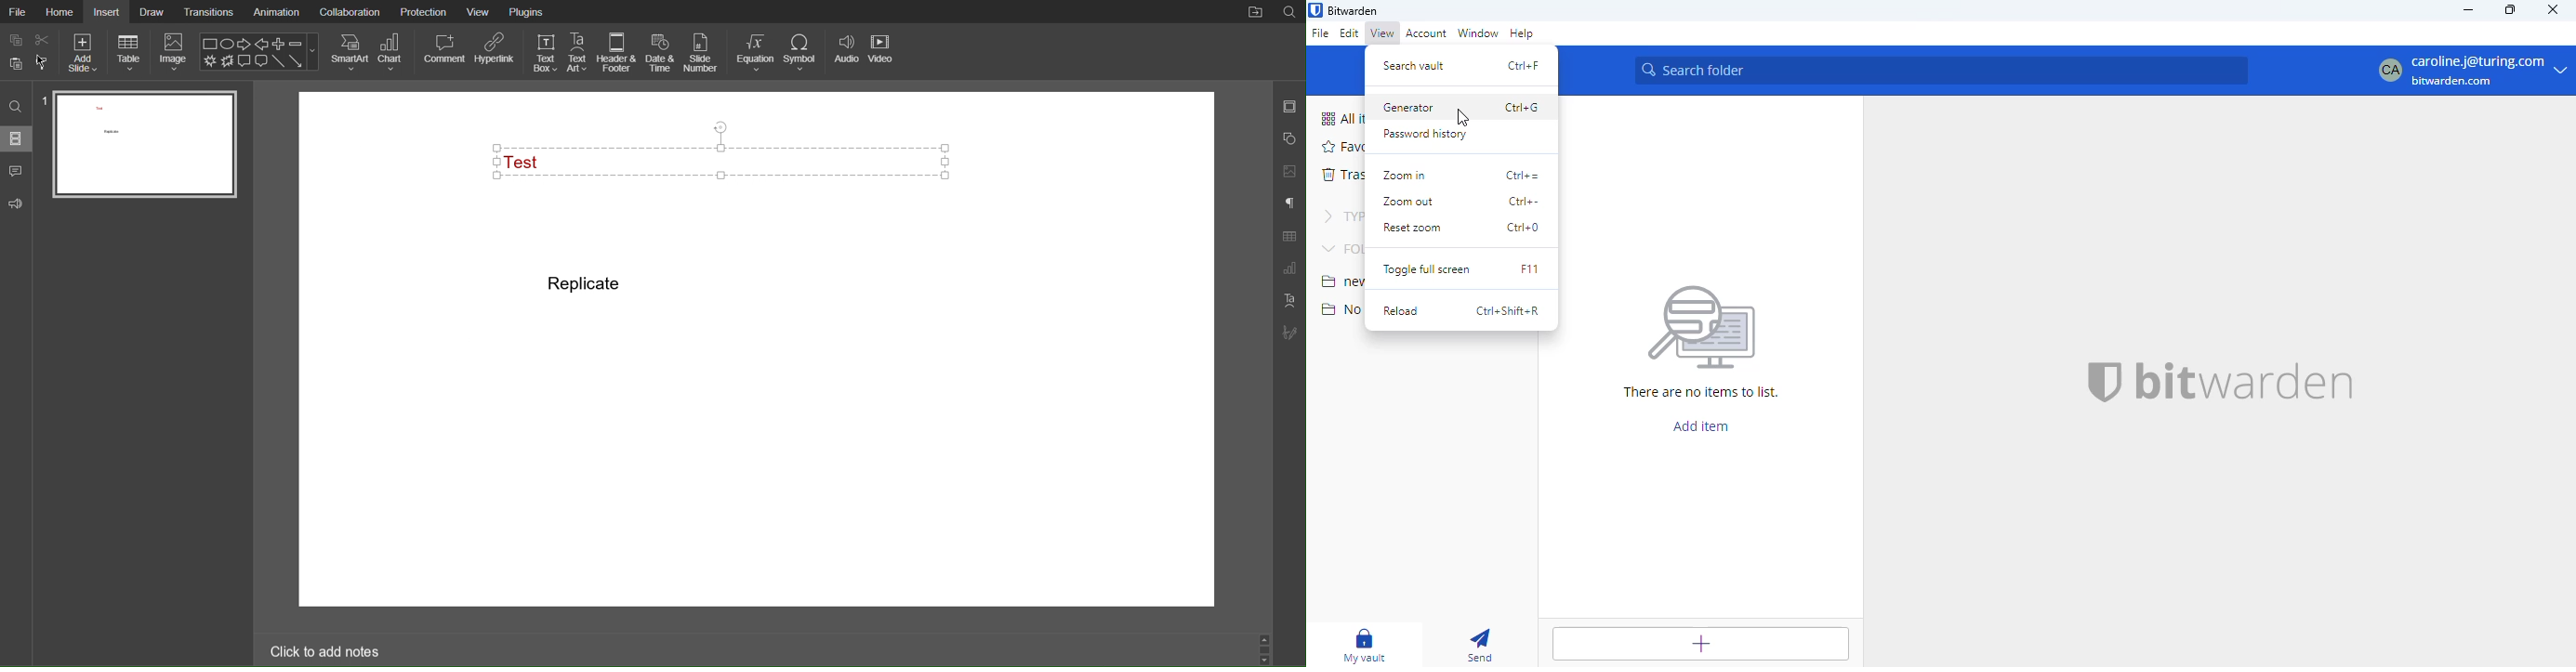 This screenshot has width=2576, height=672. Describe the element at coordinates (1524, 202) in the screenshot. I see `shortcut for zoom out` at that location.